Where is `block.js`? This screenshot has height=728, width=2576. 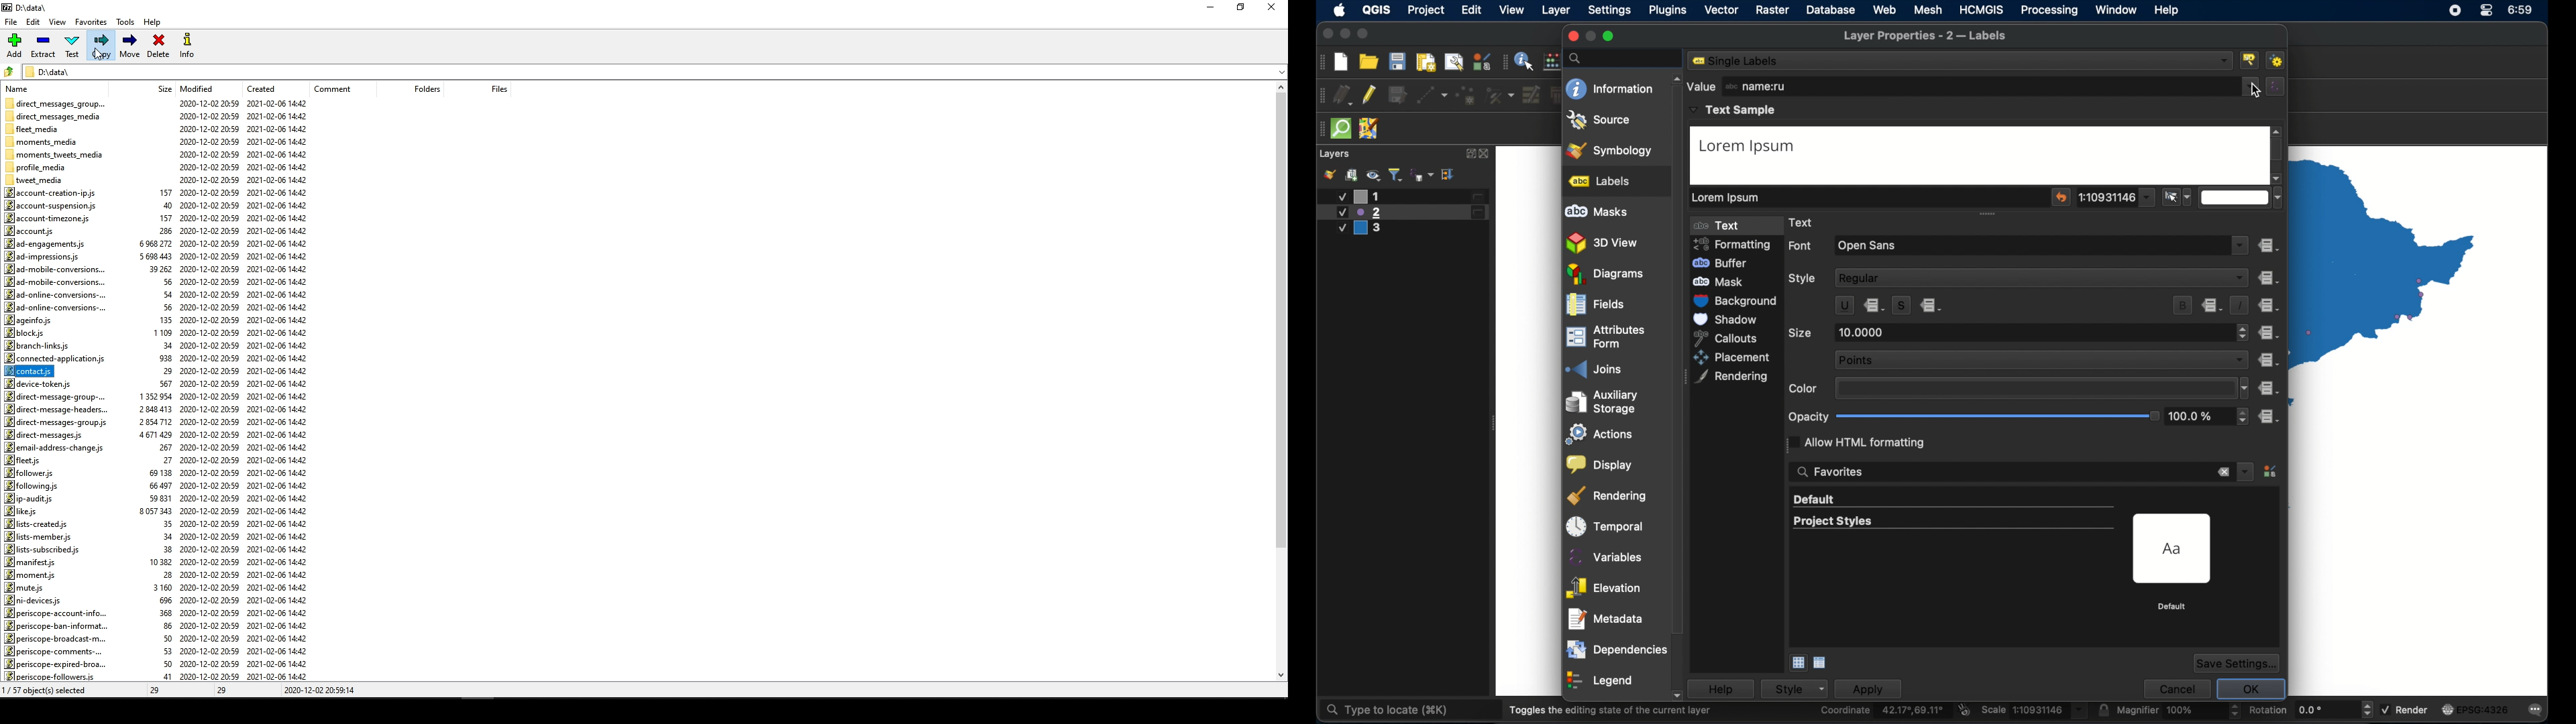 block.js is located at coordinates (25, 333).